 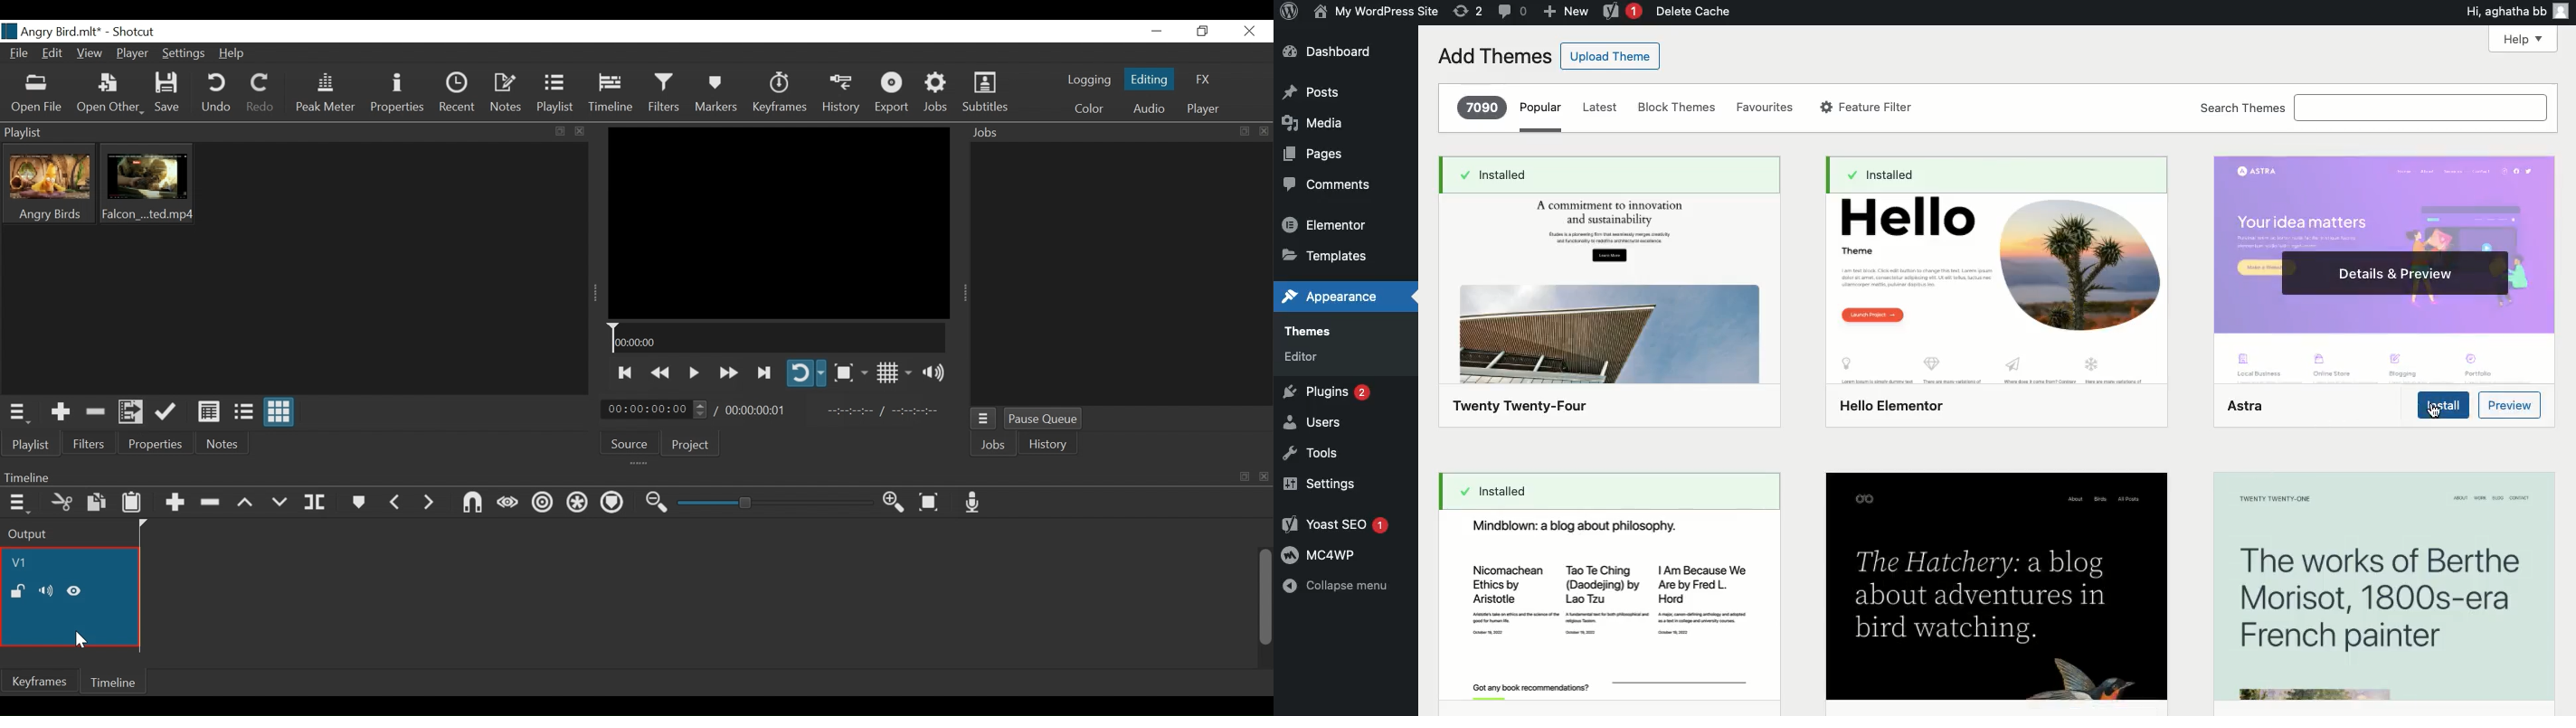 What do you see at coordinates (1763, 108) in the screenshot?
I see `Favorites` at bounding box center [1763, 108].